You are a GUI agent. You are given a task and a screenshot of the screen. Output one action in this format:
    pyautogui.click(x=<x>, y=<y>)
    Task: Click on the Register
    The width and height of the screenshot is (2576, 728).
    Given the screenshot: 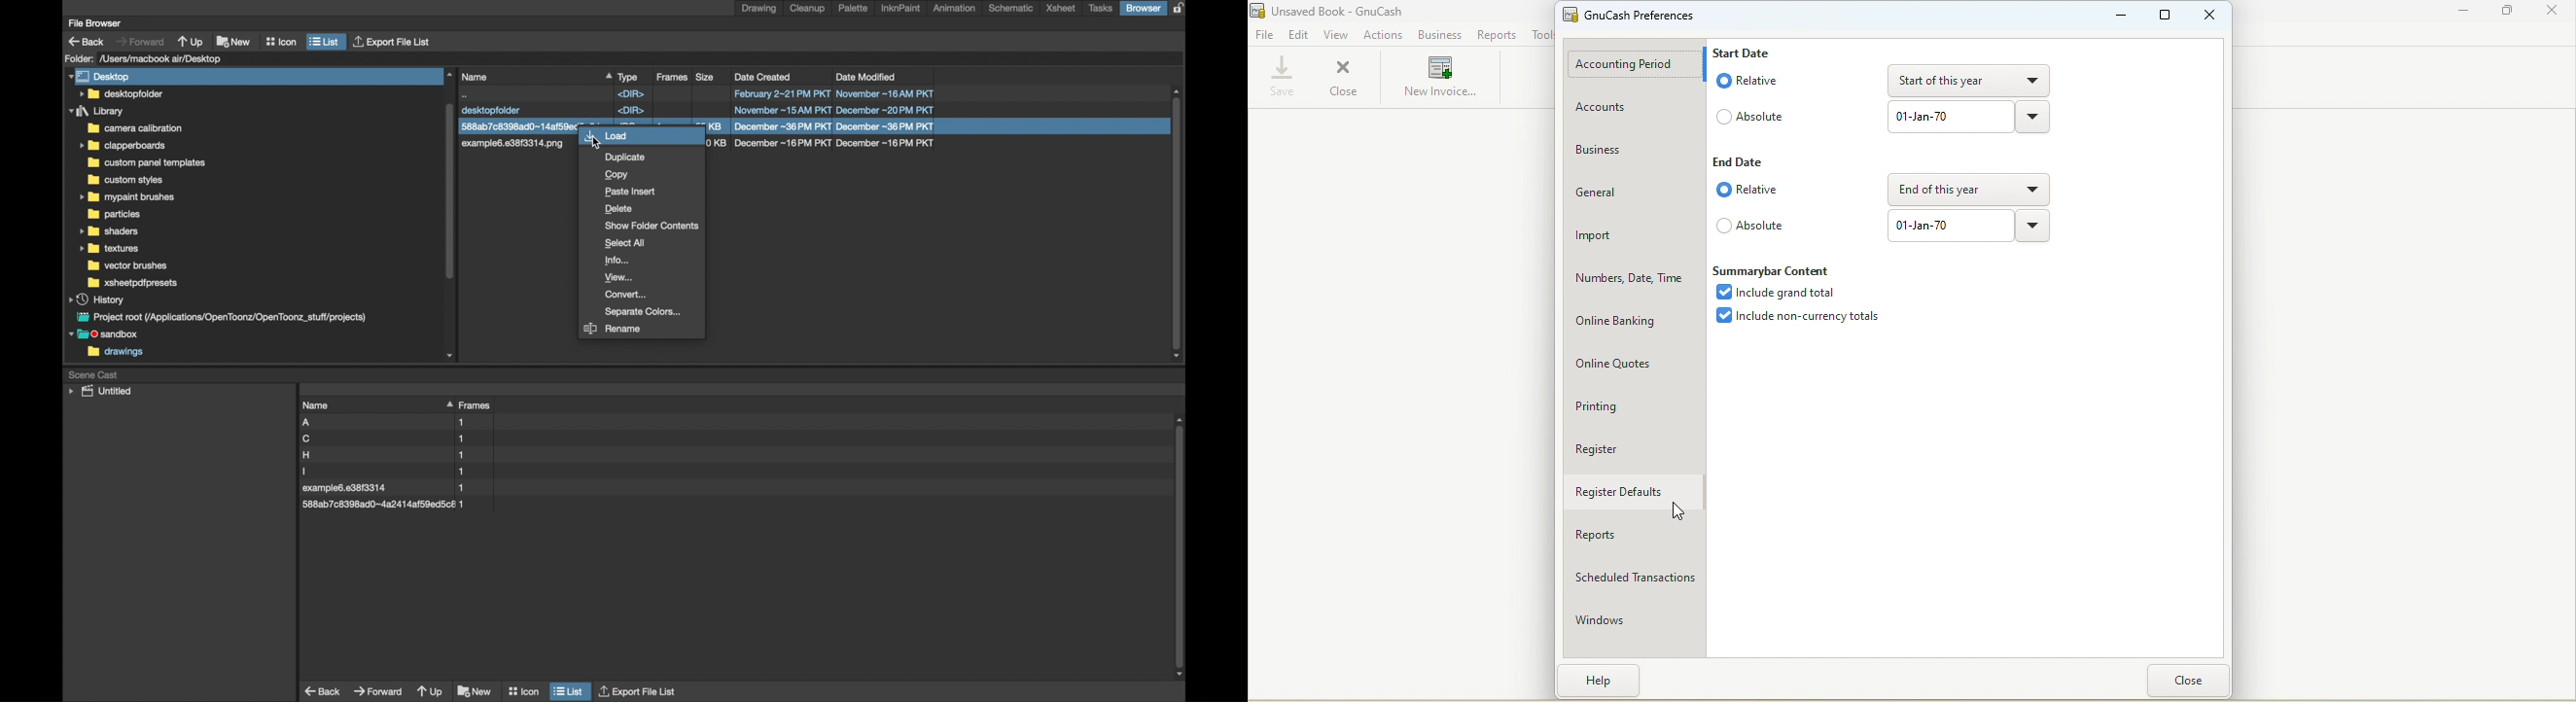 What is the action you would take?
    pyautogui.click(x=1636, y=454)
    